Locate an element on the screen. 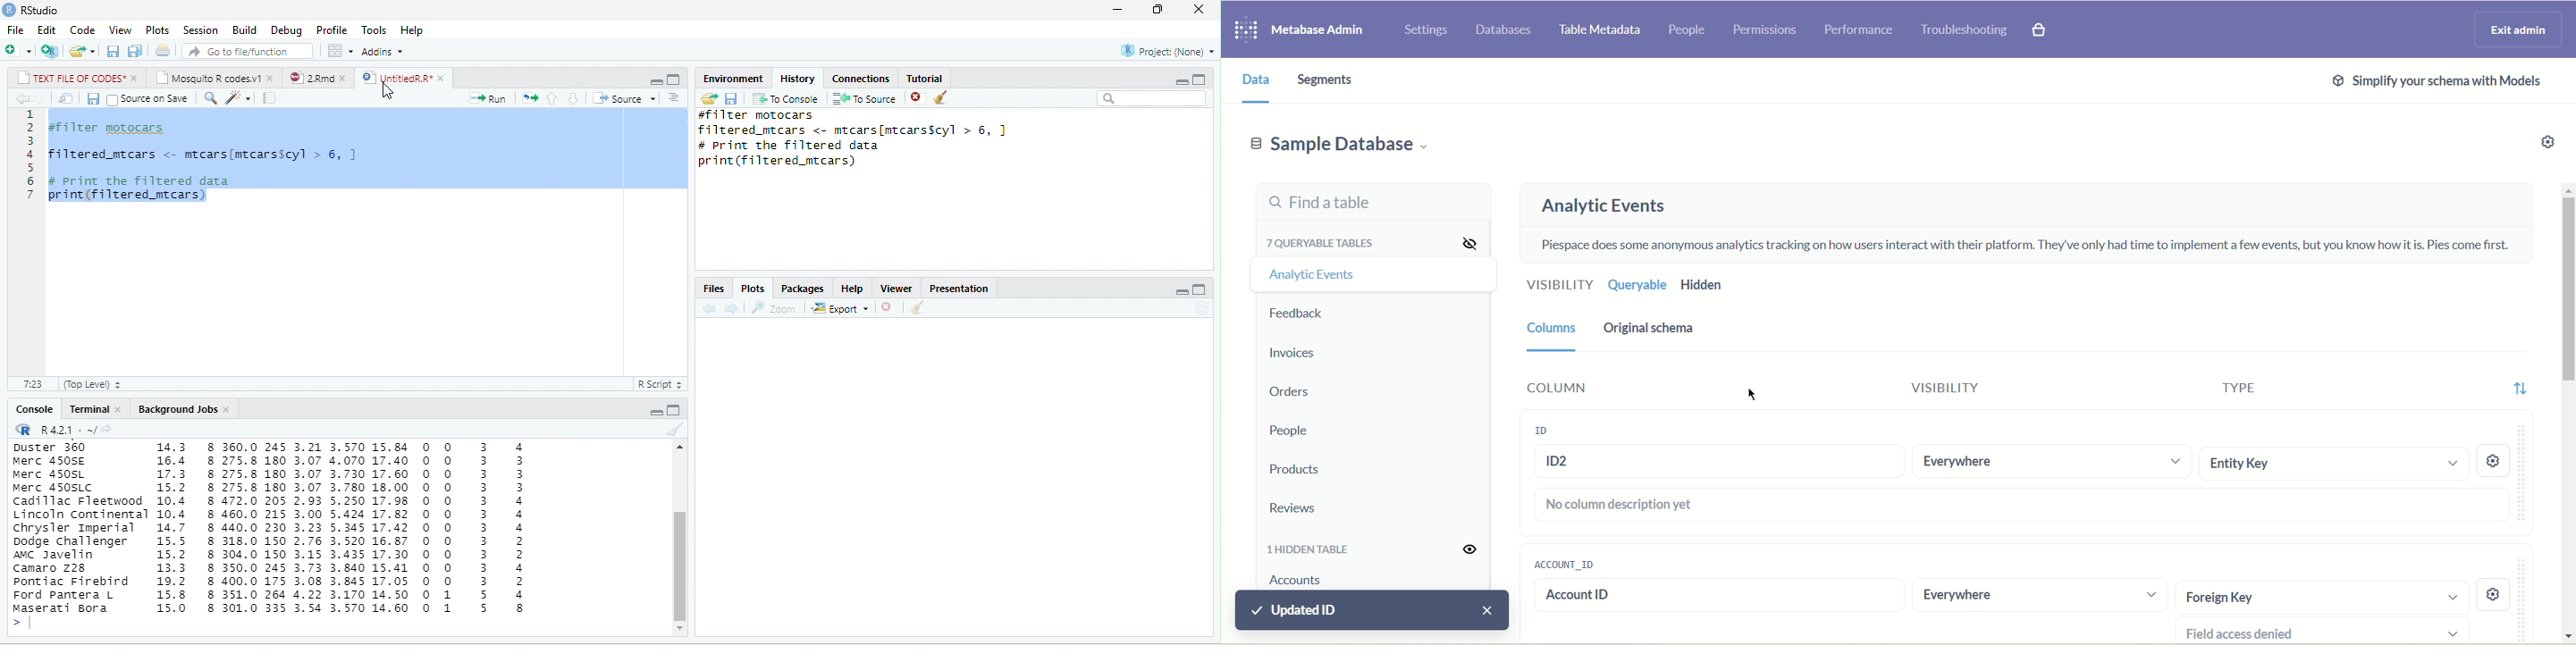  Unhide all is located at coordinates (1469, 548).